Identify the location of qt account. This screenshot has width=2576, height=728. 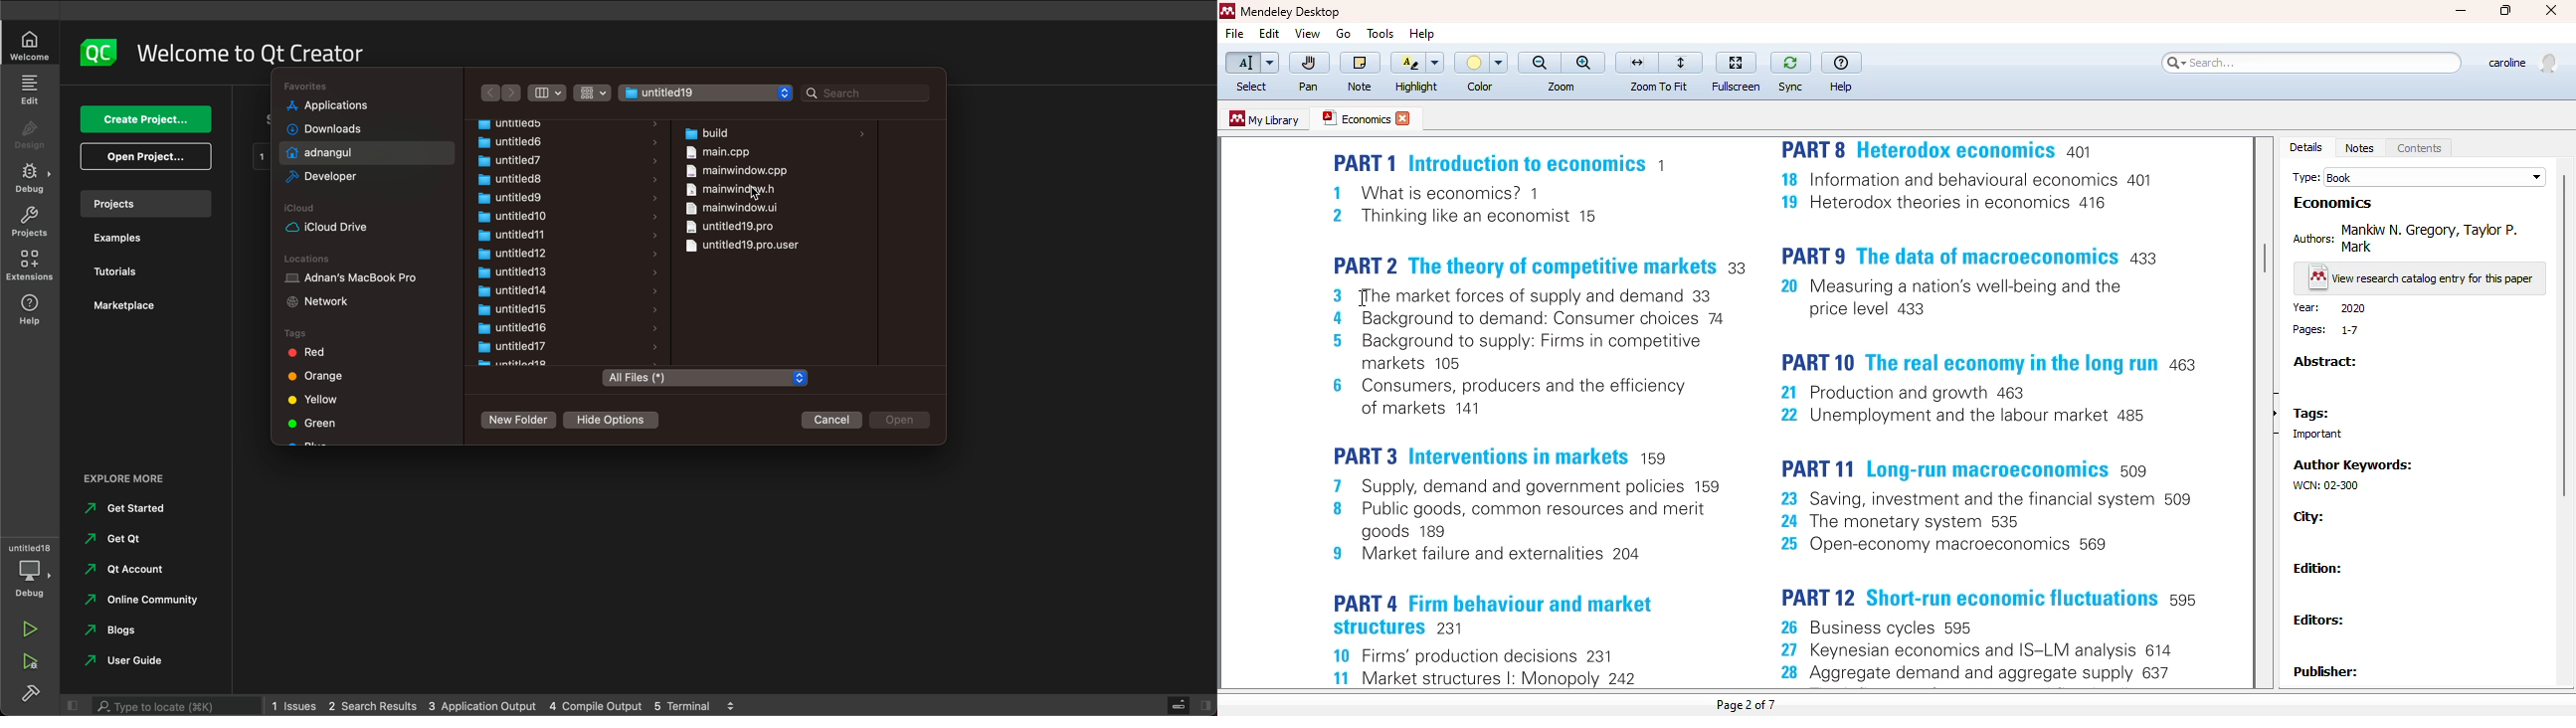
(128, 570).